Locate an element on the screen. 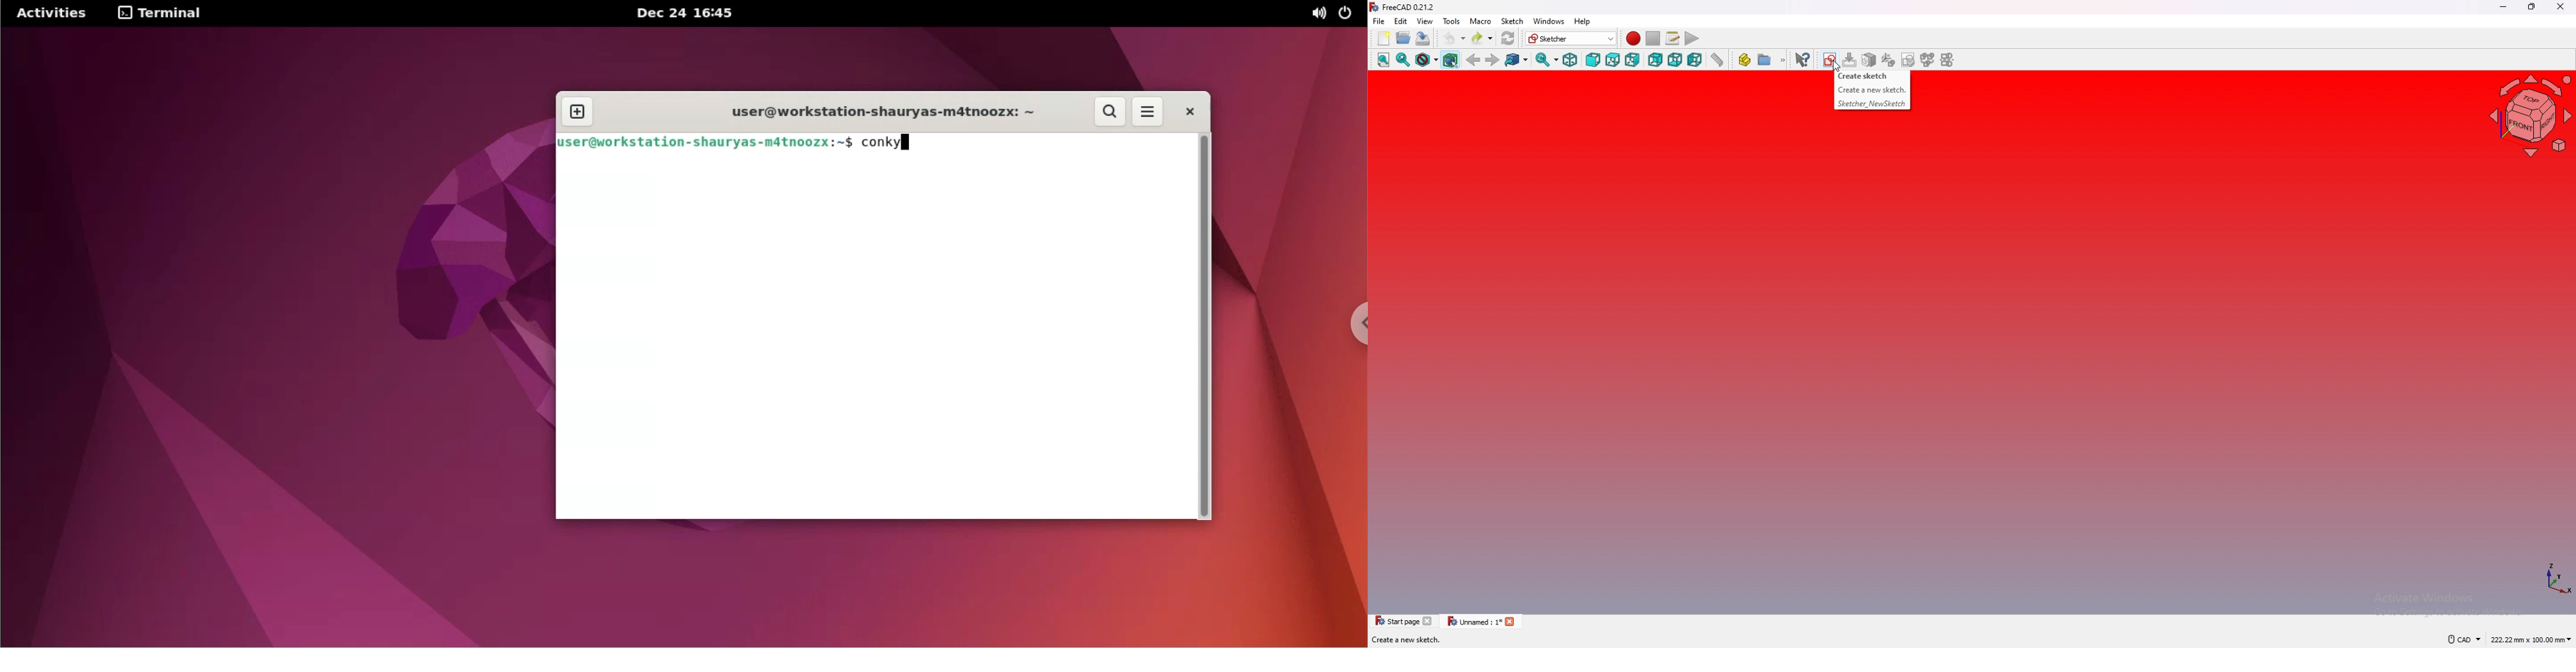  attach sketch is located at coordinates (1871, 60).